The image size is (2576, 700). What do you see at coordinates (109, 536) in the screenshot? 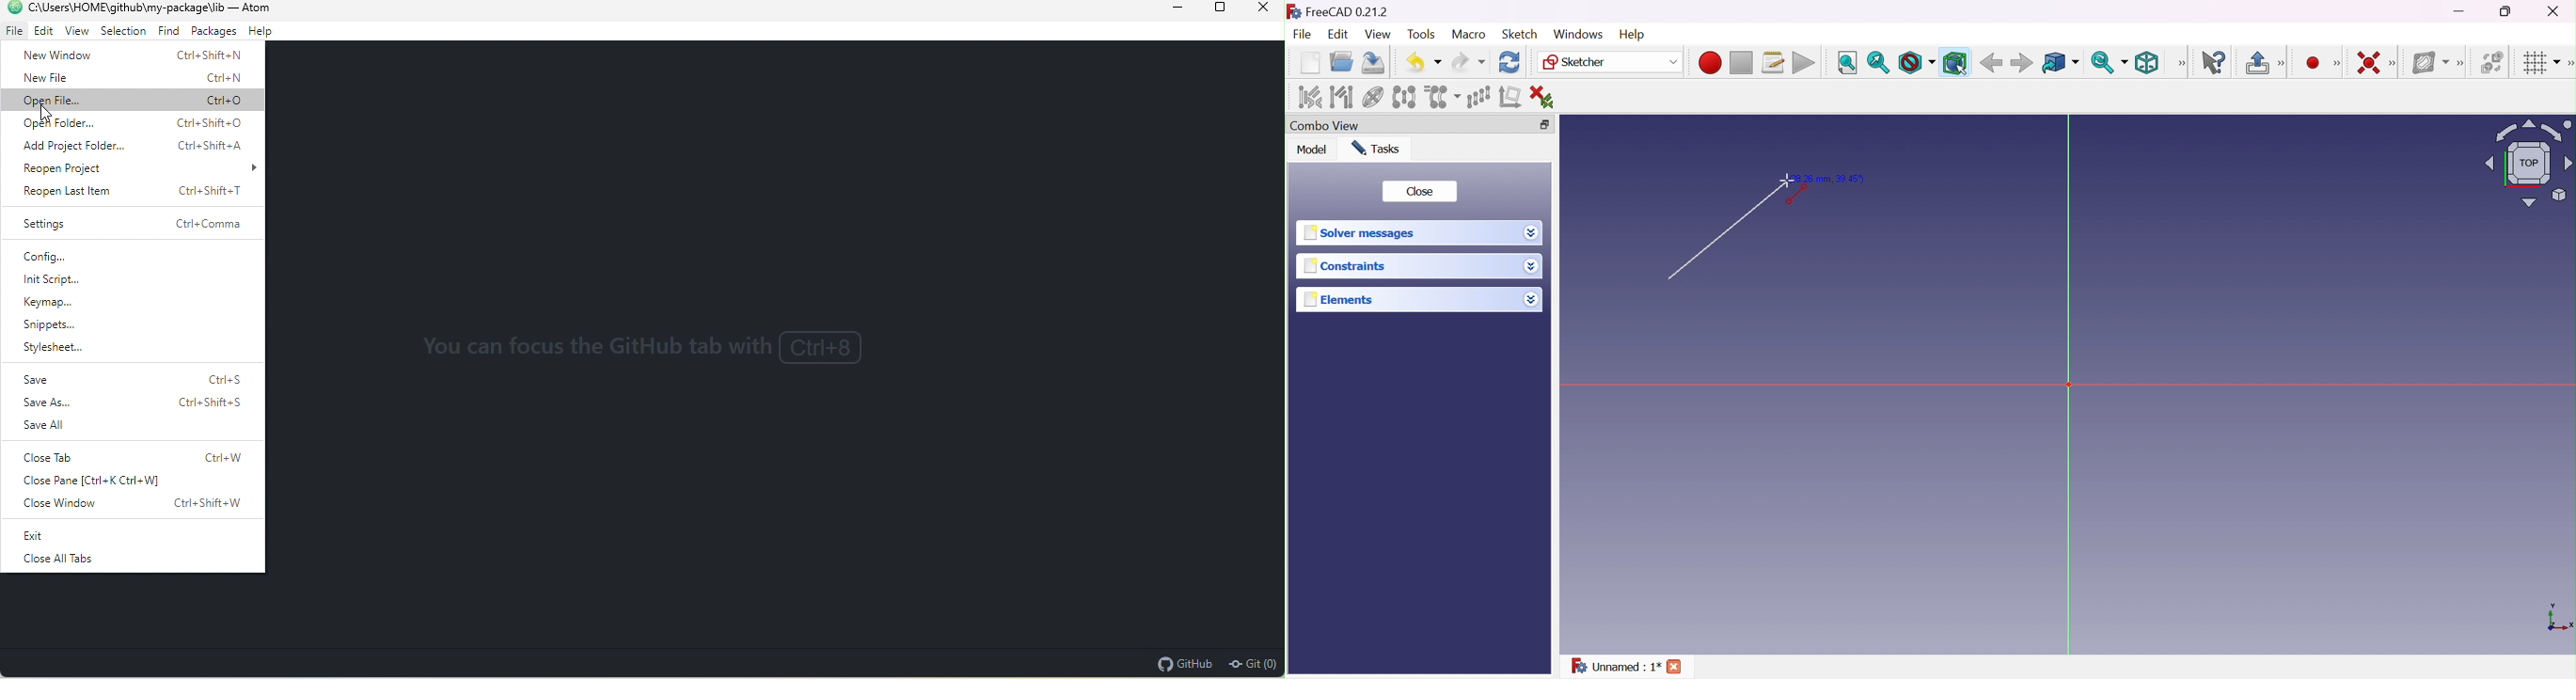
I see `exit` at bounding box center [109, 536].